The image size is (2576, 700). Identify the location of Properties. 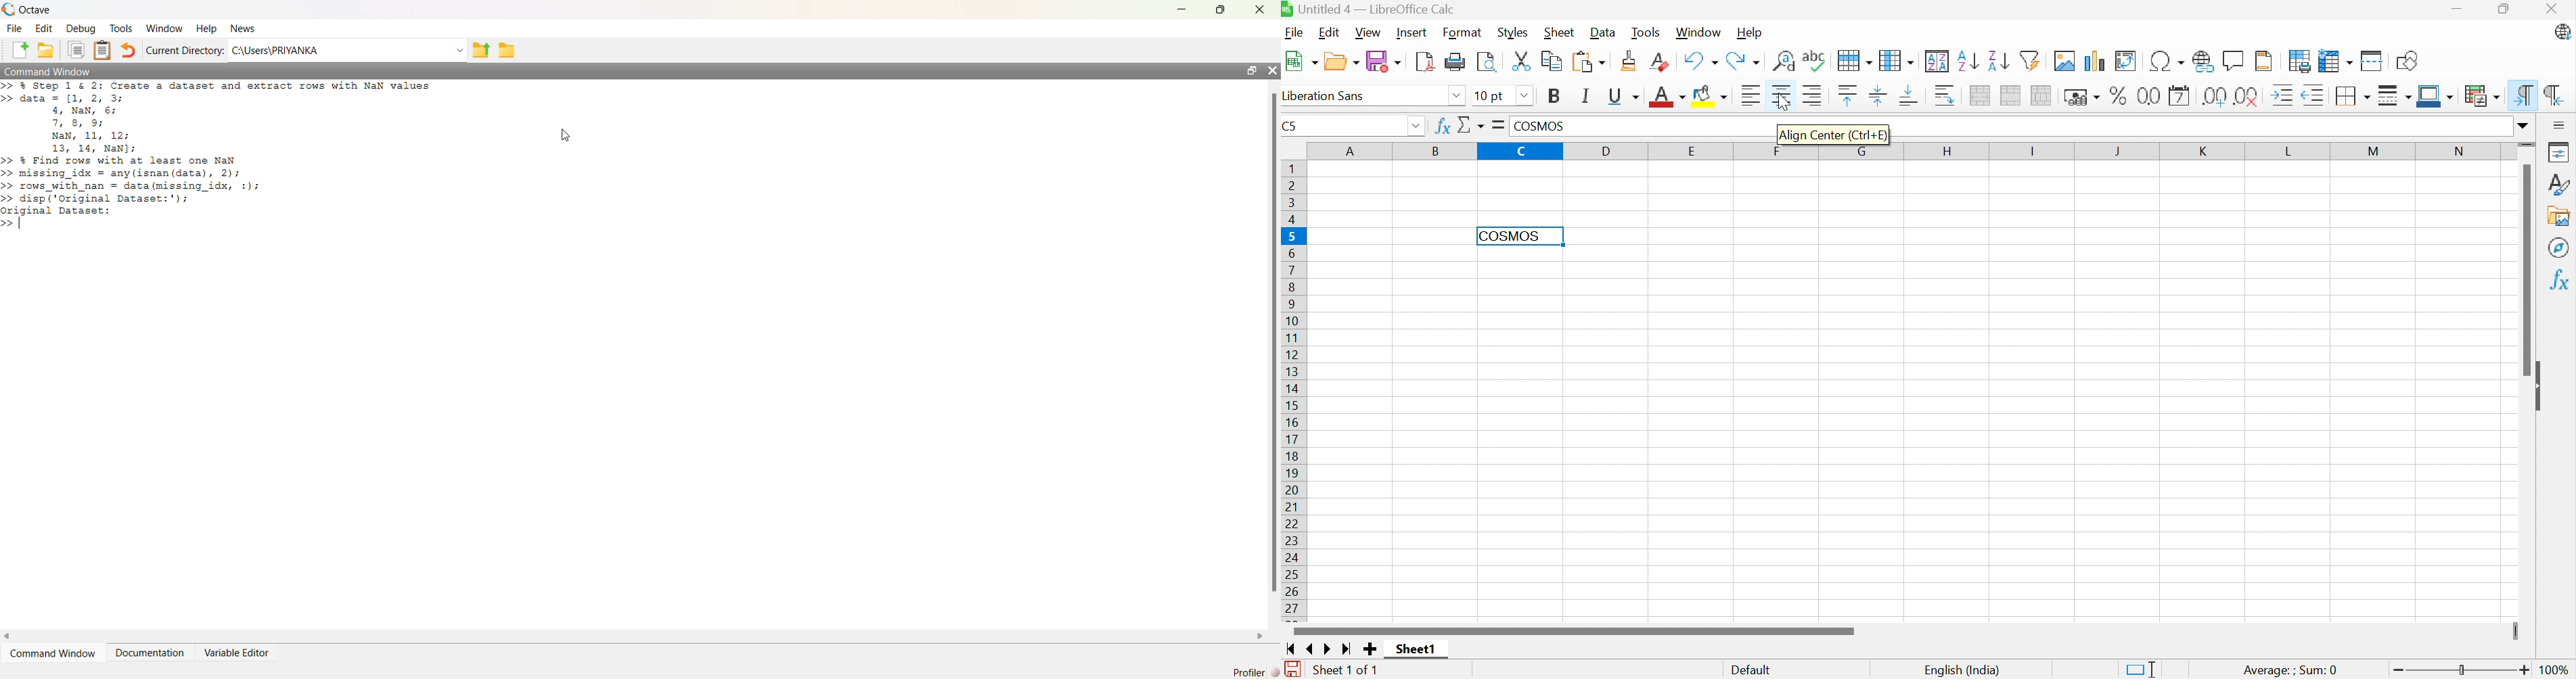
(2561, 154).